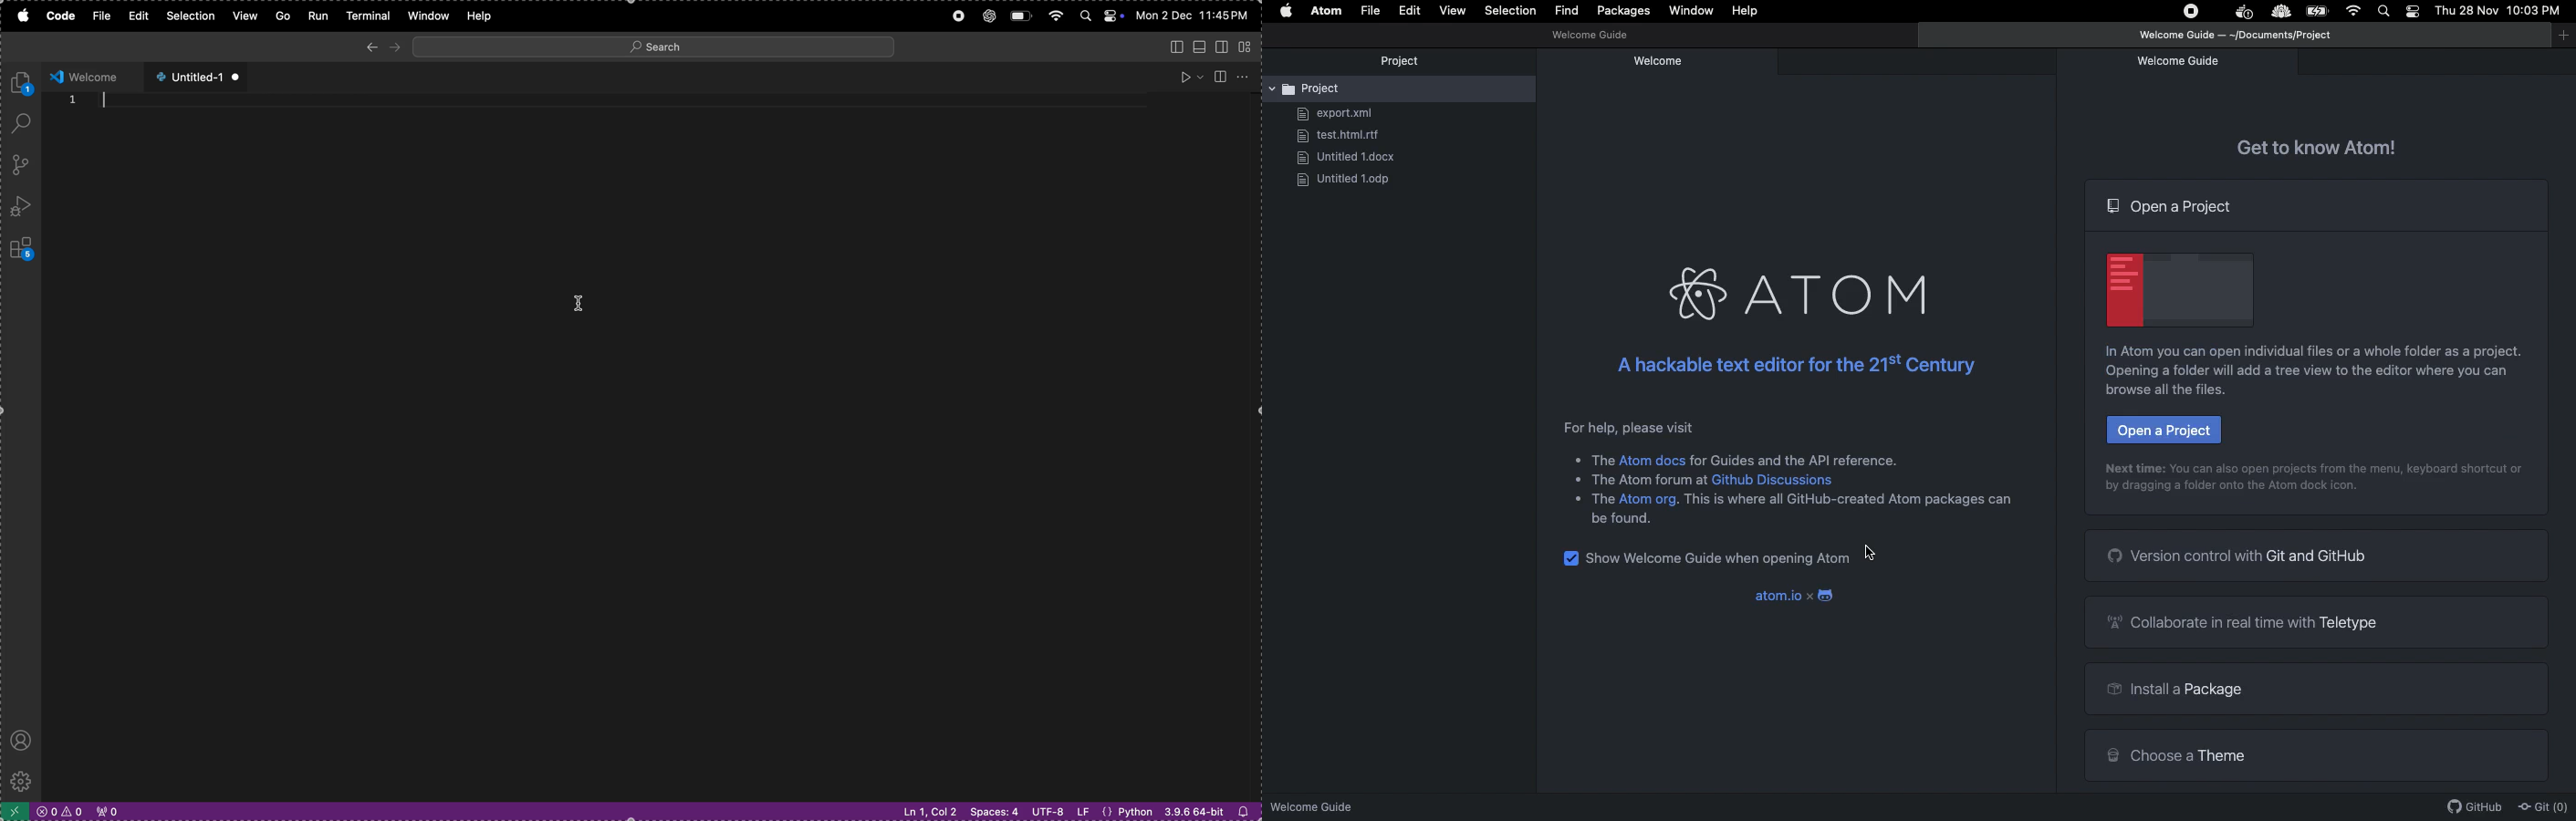  Describe the element at coordinates (2192, 690) in the screenshot. I see `Install a package` at that location.